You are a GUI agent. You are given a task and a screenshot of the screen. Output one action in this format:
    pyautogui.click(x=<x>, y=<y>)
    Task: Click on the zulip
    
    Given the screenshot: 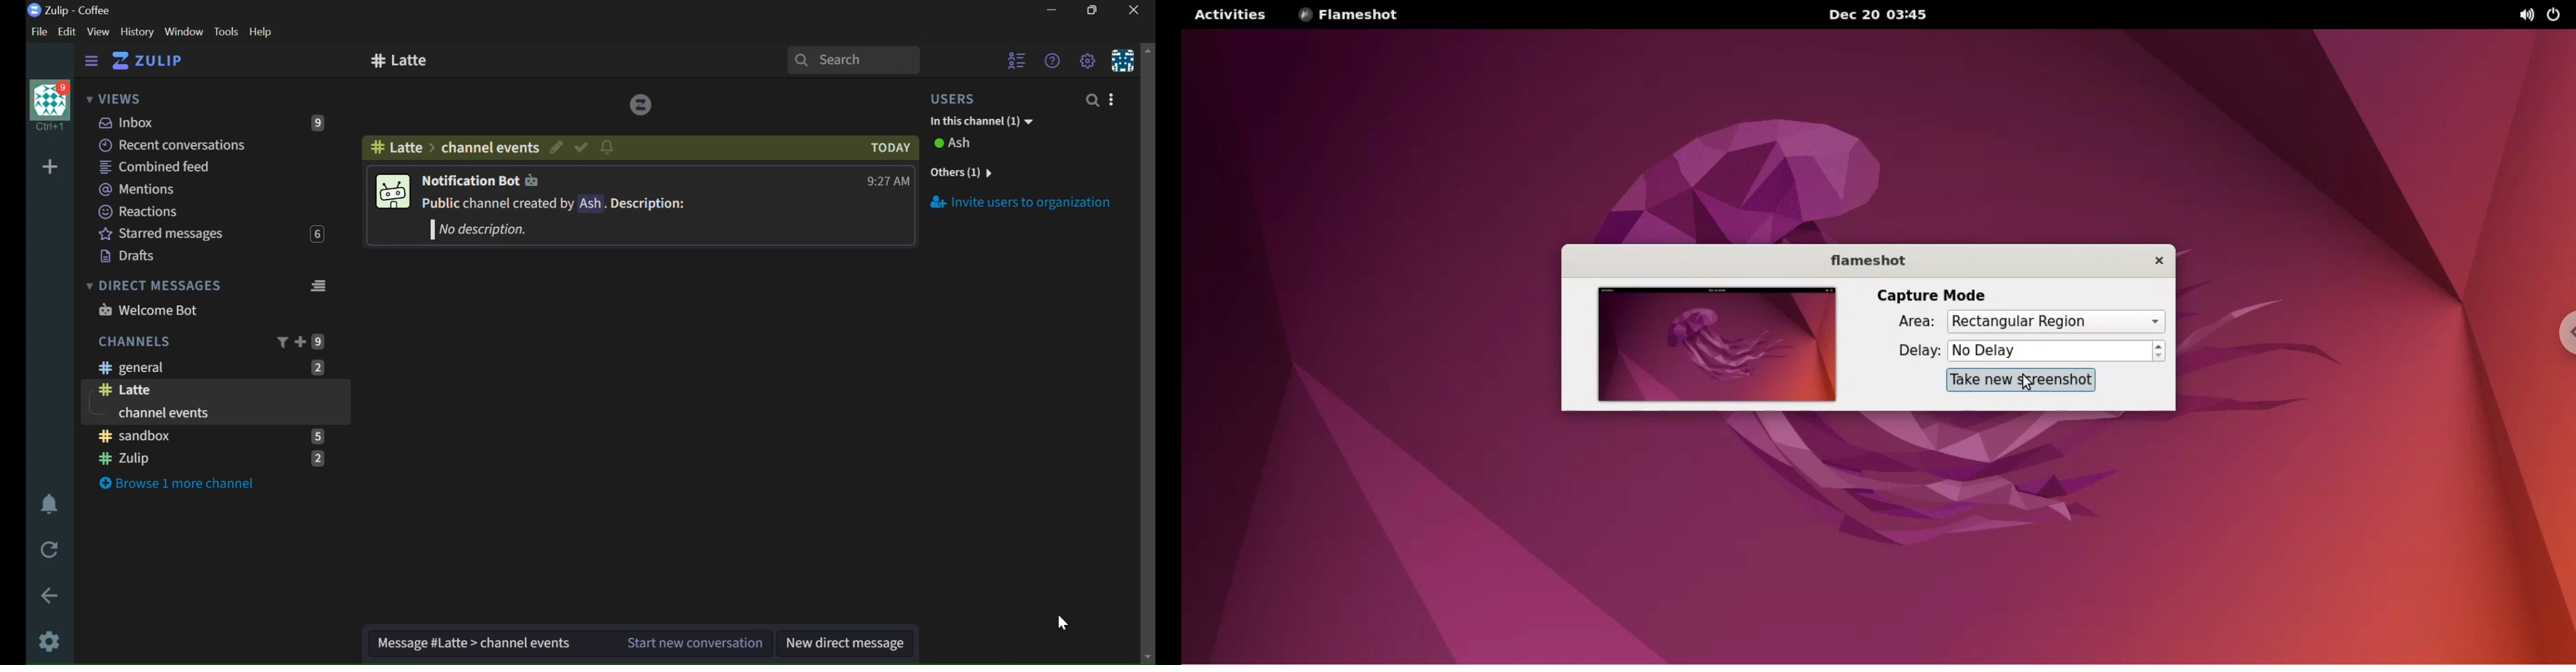 What is the action you would take?
    pyautogui.click(x=210, y=459)
    